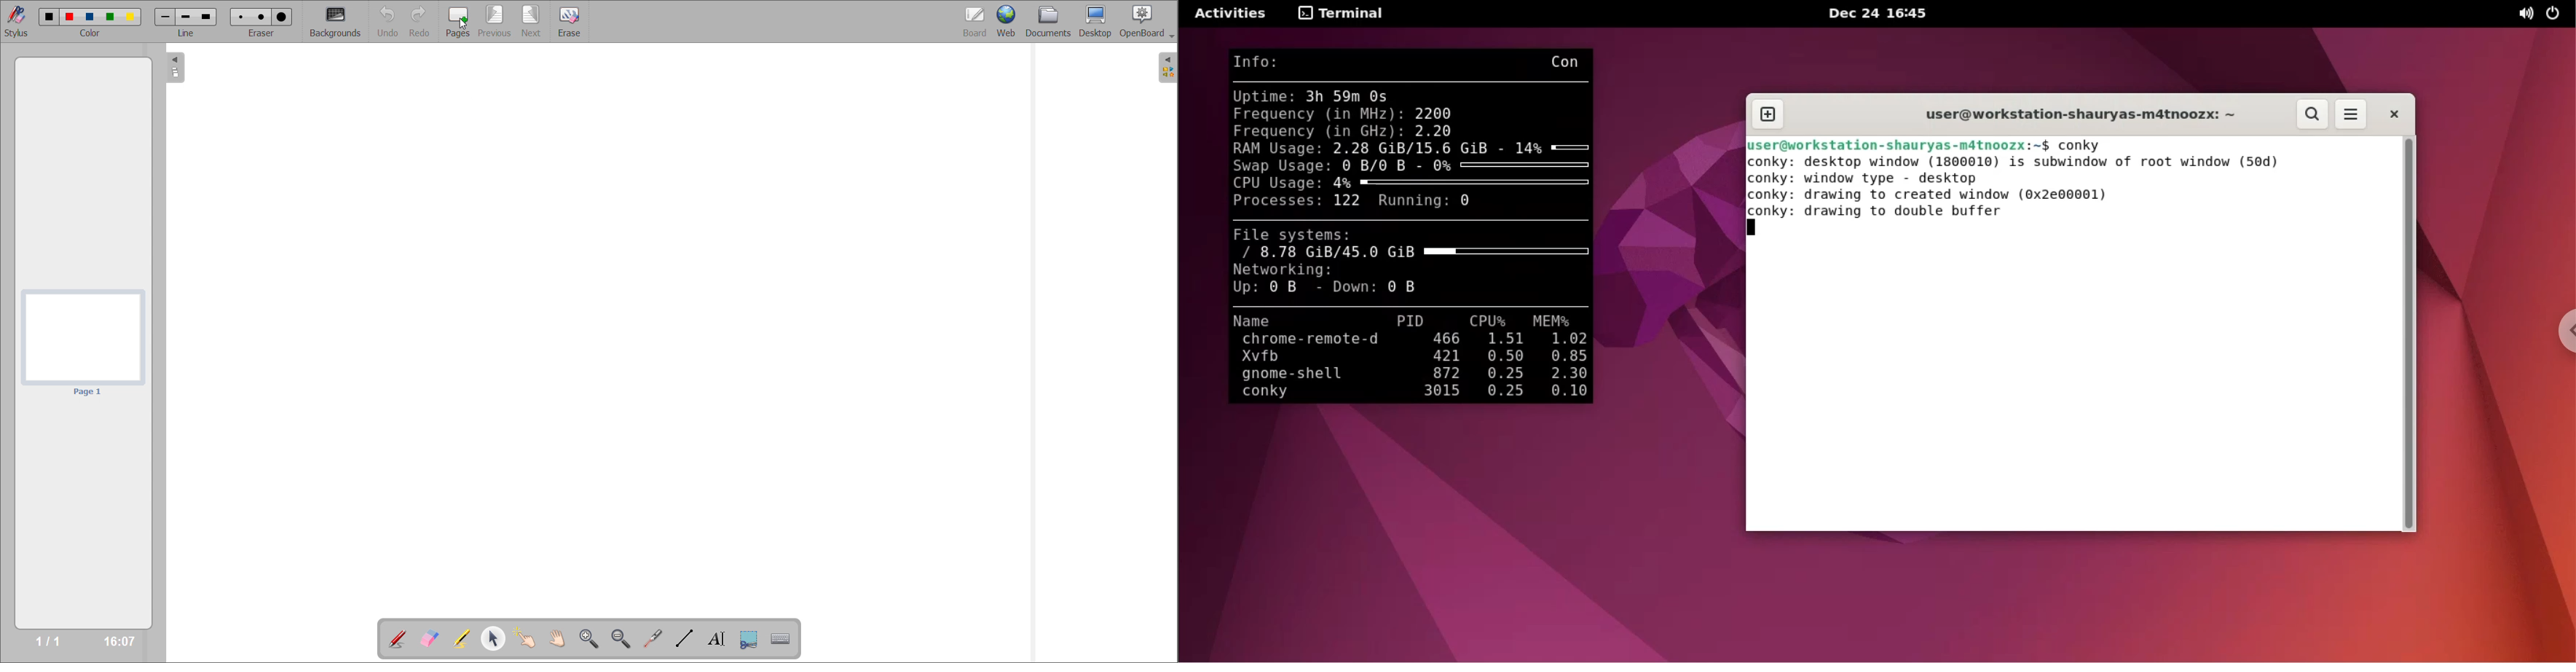 This screenshot has height=672, width=2576. I want to click on openboard preferences, so click(1148, 22).